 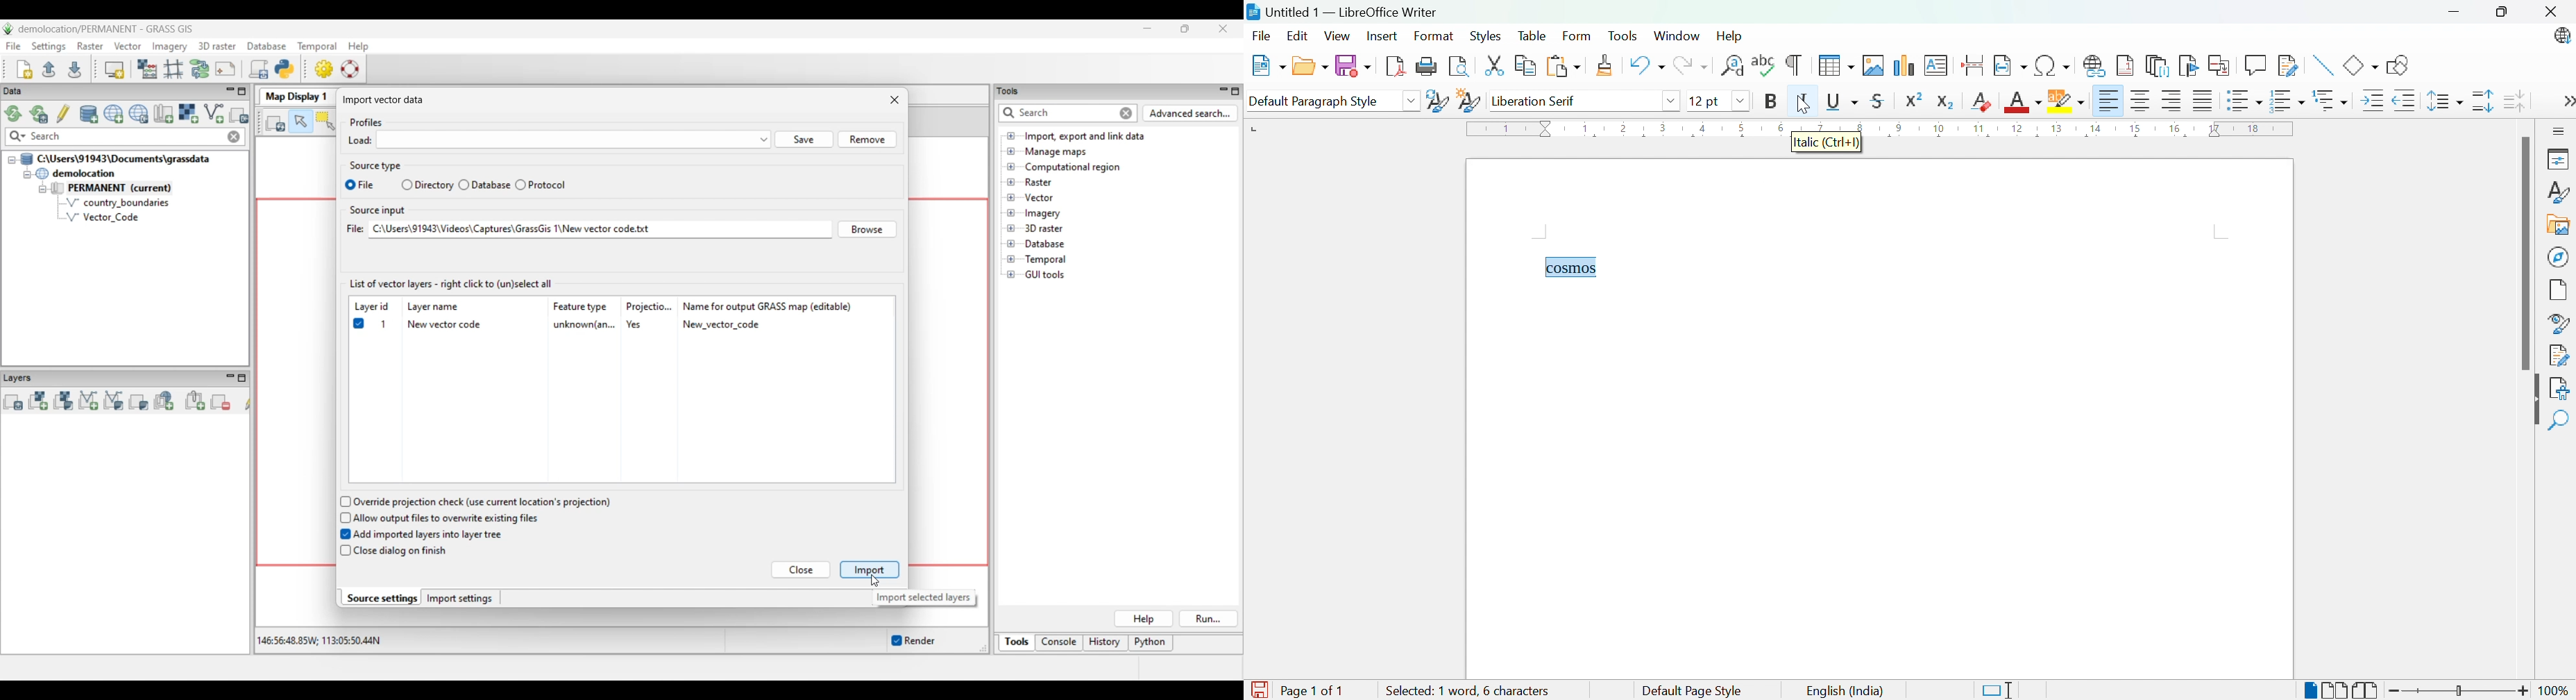 I want to click on Liberation serif, so click(x=1535, y=101).